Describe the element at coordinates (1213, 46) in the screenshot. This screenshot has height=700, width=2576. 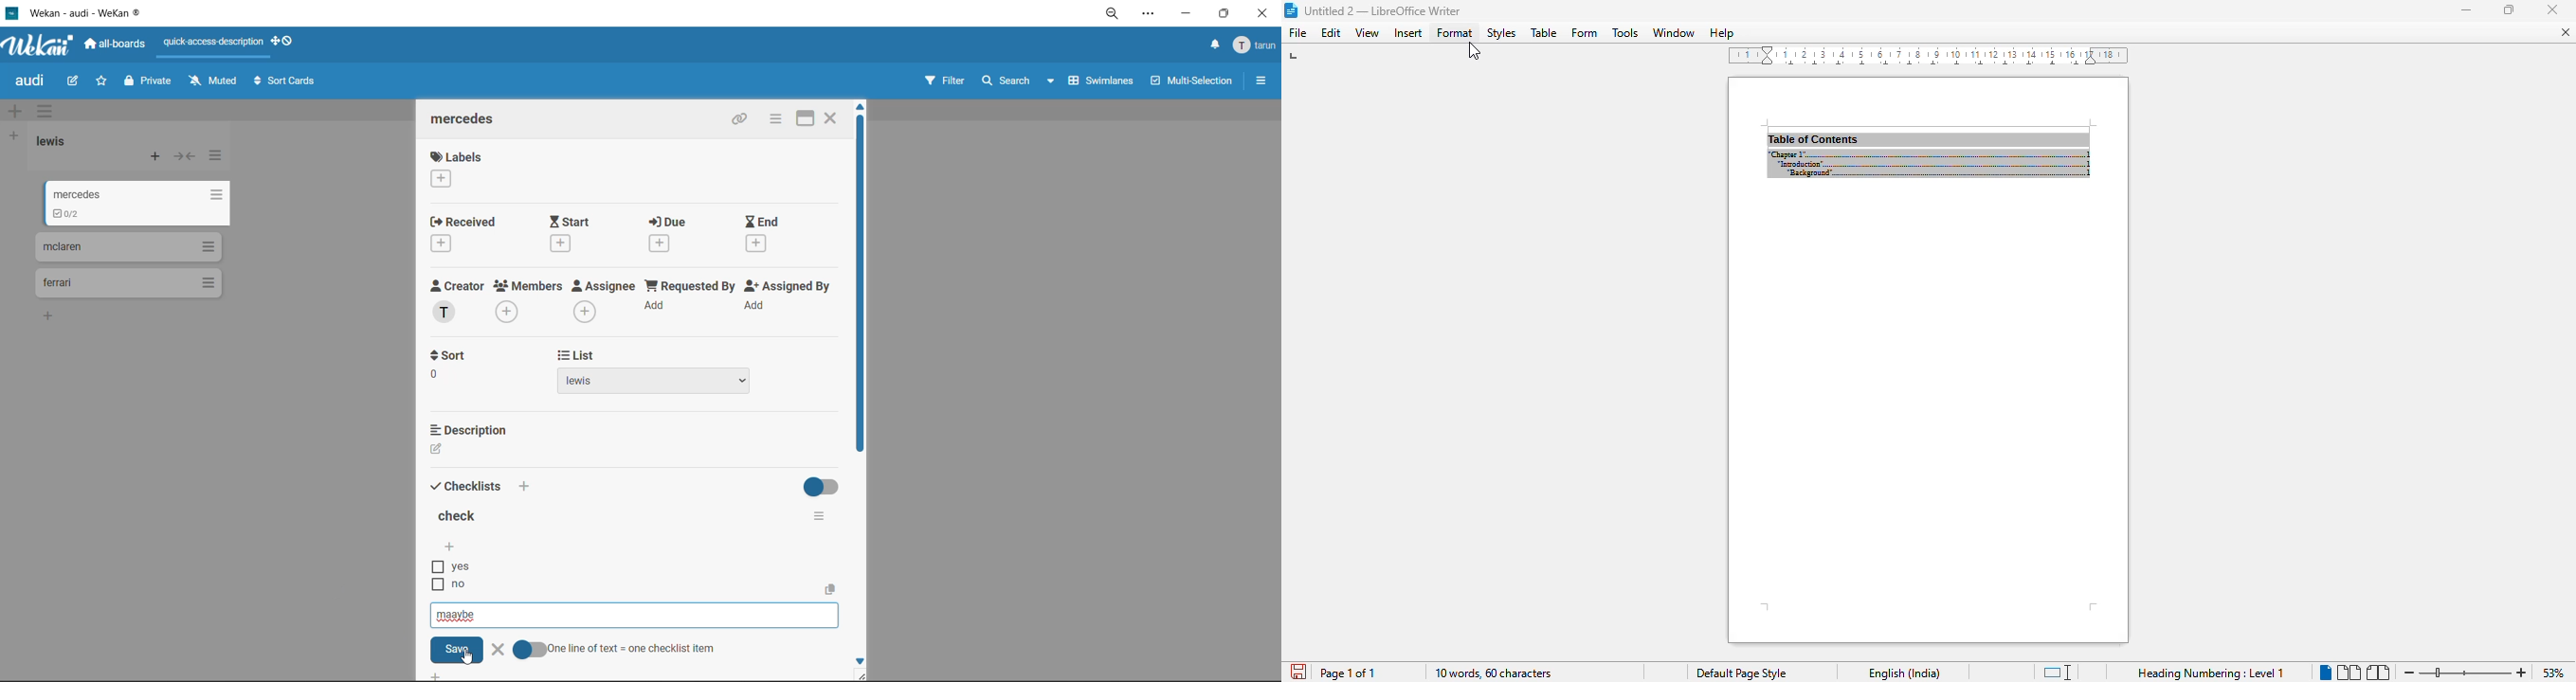
I see `notifications` at that location.